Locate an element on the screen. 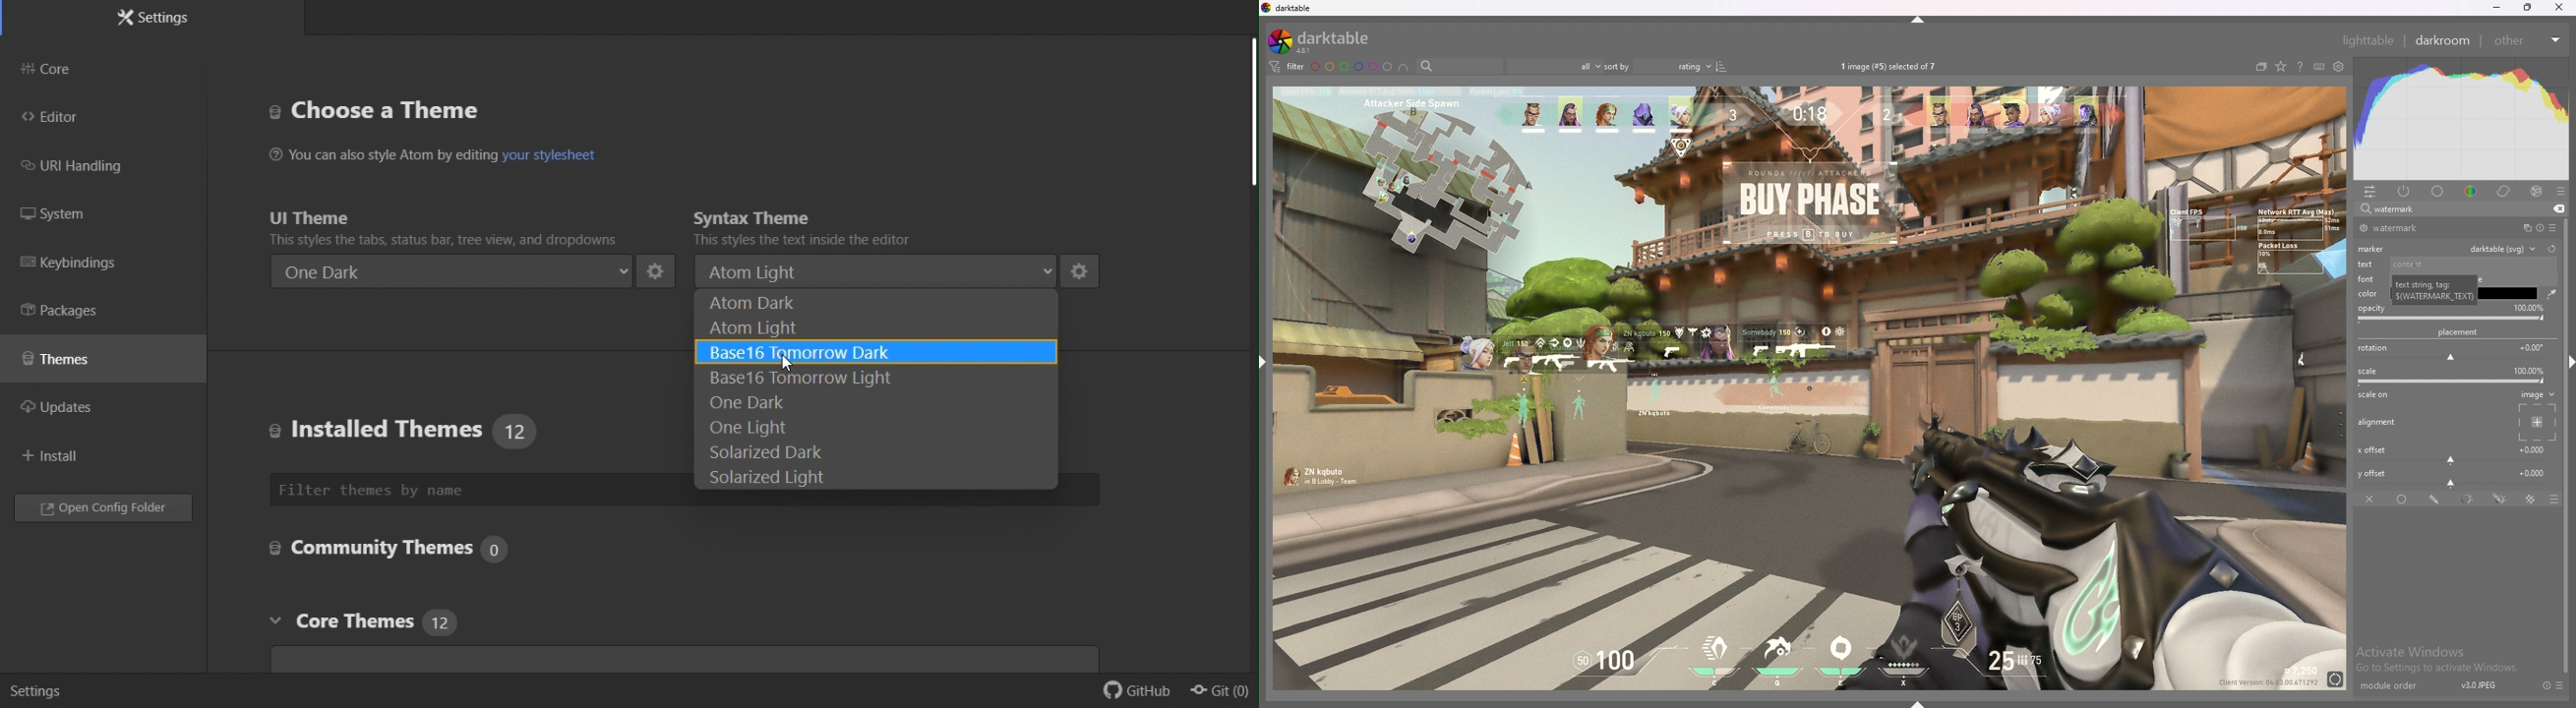 The image size is (2576, 728). tooltip is located at coordinates (2437, 286).